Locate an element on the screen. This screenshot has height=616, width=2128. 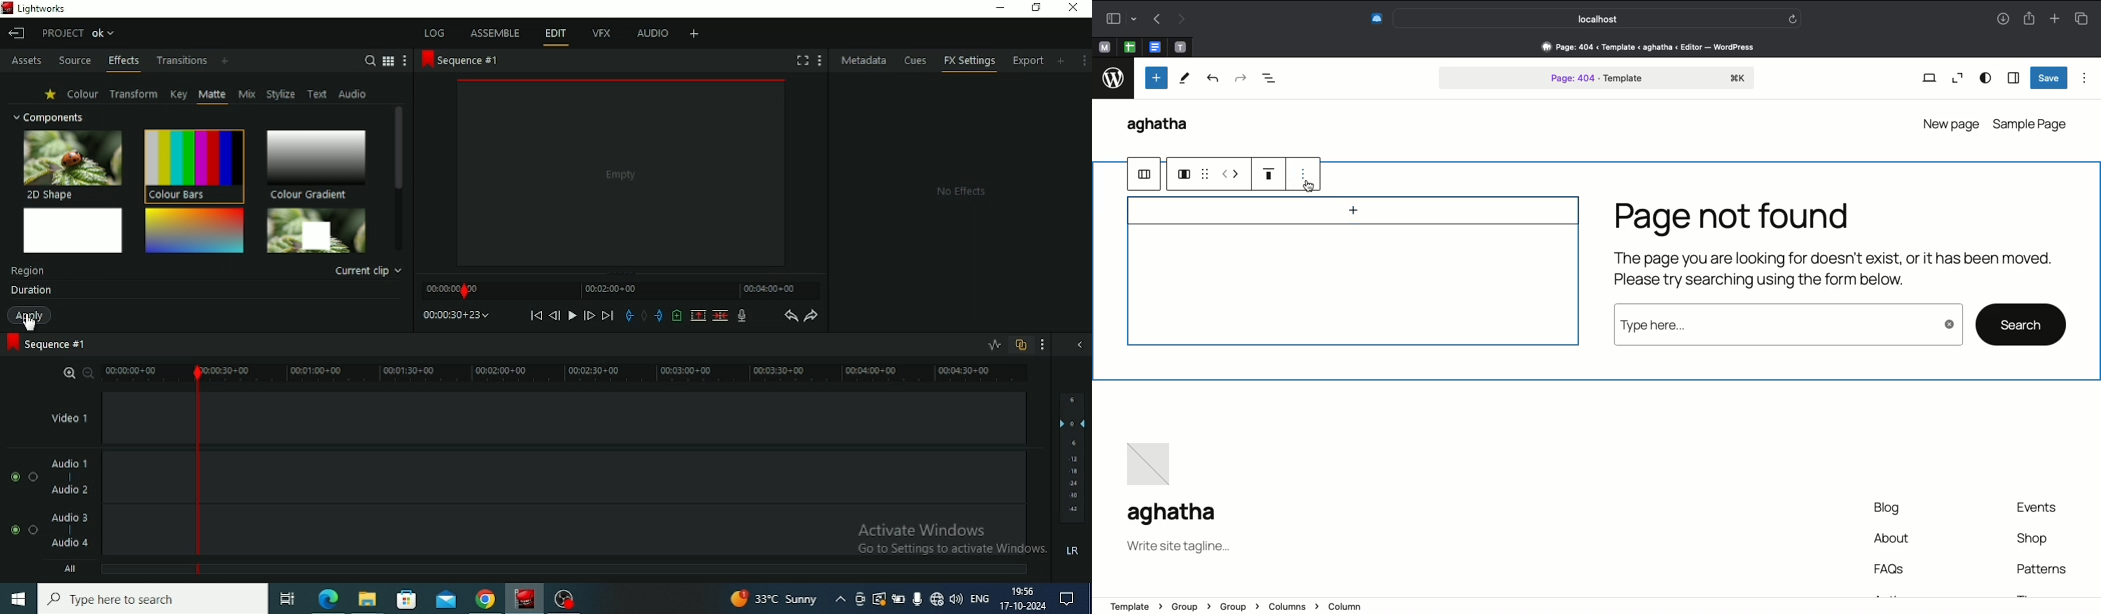
battery is located at coordinates (900, 599).